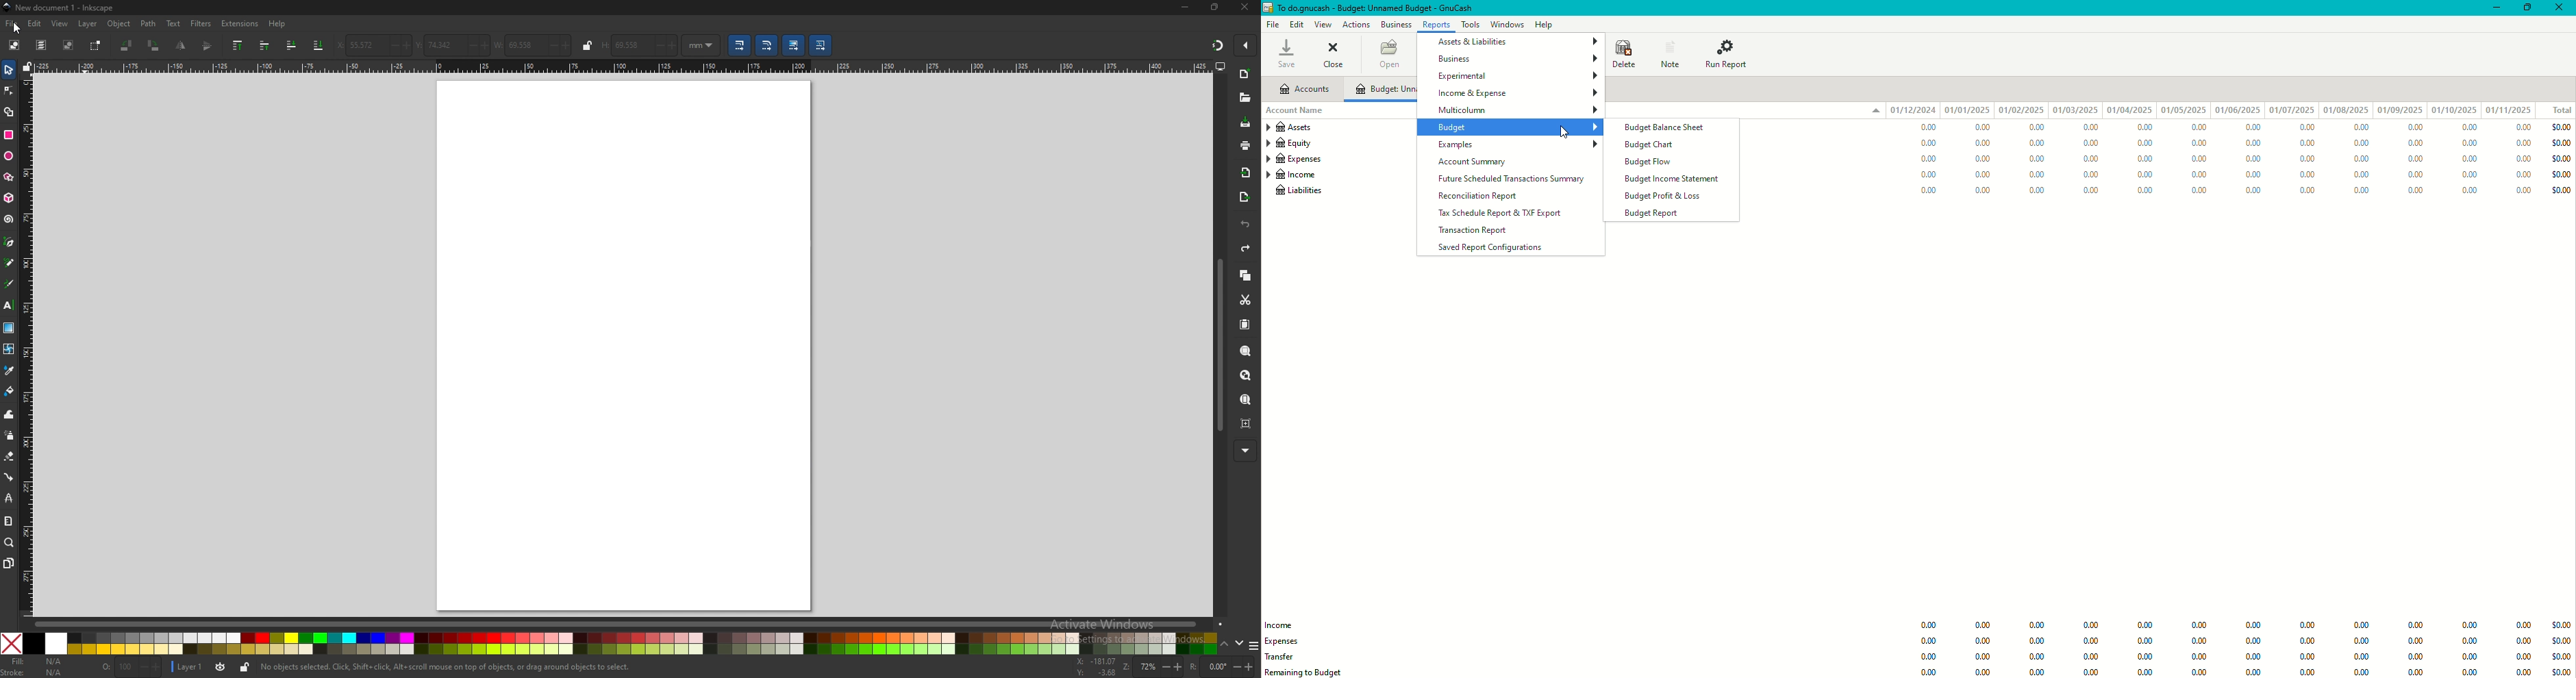  I want to click on 0.00, so click(2199, 657).